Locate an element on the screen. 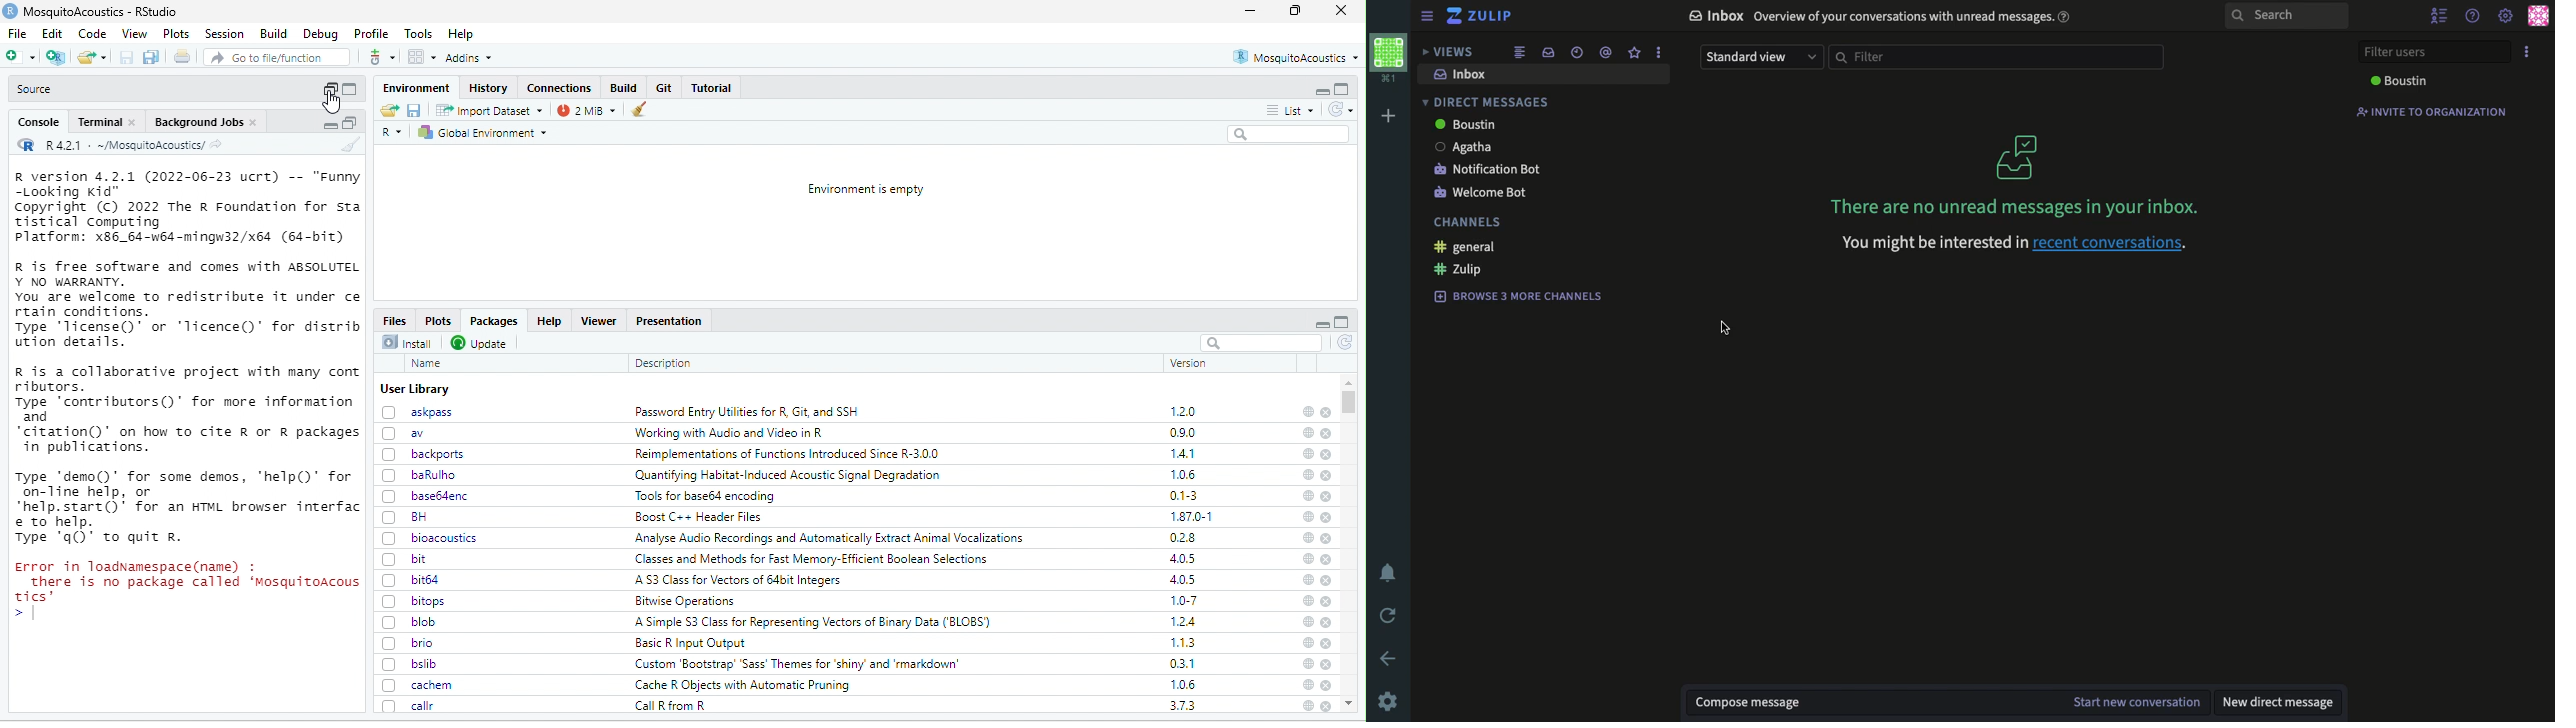 The width and height of the screenshot is (2576, 728). help is located at coordinates (1308, 580).